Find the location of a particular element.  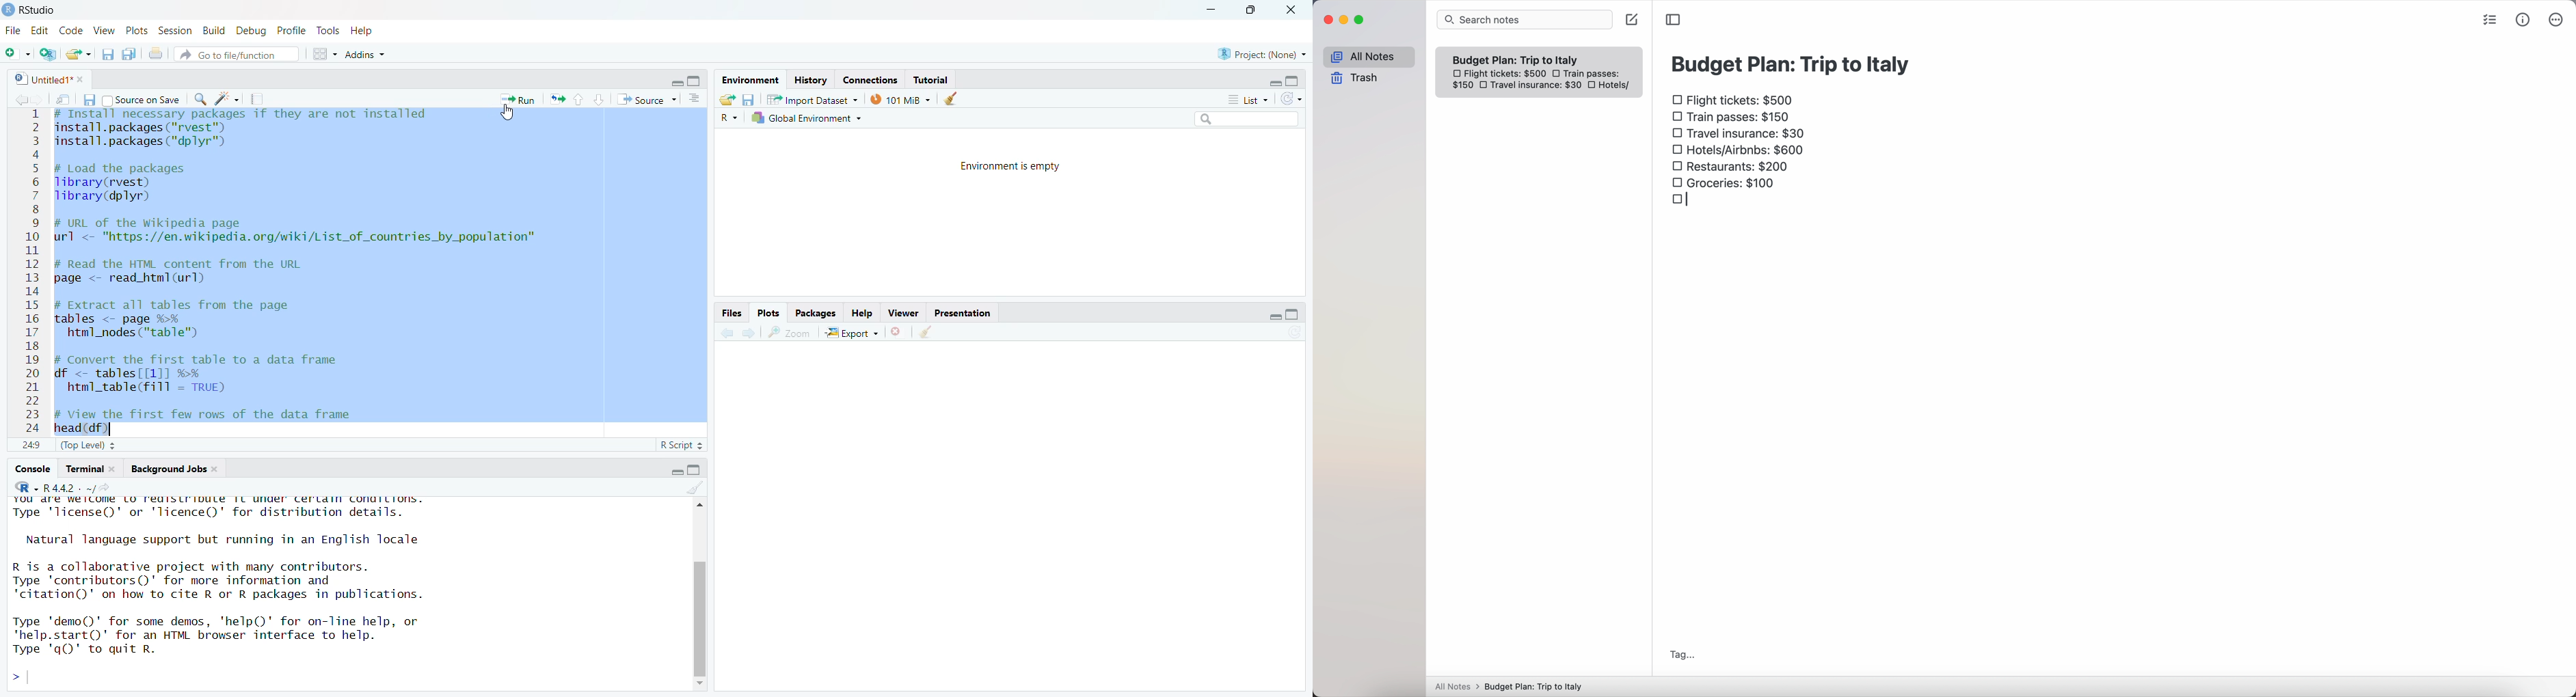

back is located at coordinates (729, 333).